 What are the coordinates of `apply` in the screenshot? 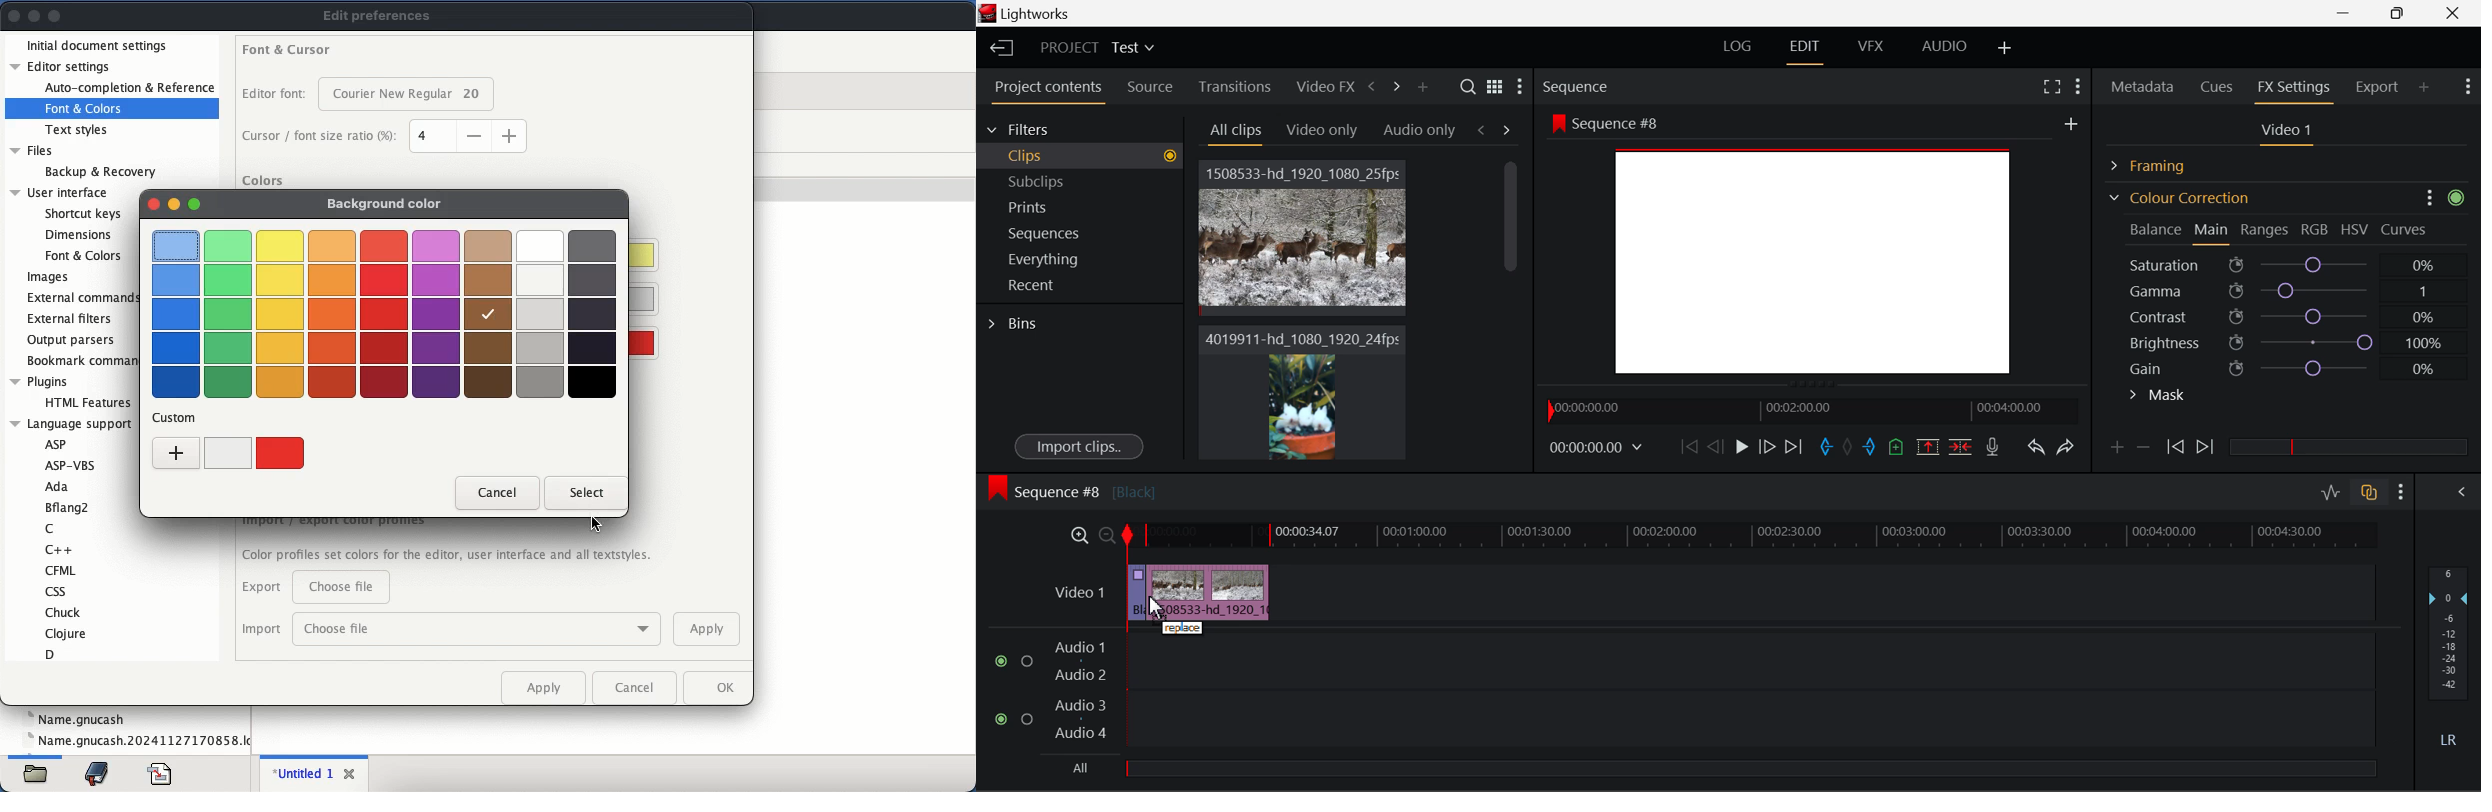 It's located at (546, 686).